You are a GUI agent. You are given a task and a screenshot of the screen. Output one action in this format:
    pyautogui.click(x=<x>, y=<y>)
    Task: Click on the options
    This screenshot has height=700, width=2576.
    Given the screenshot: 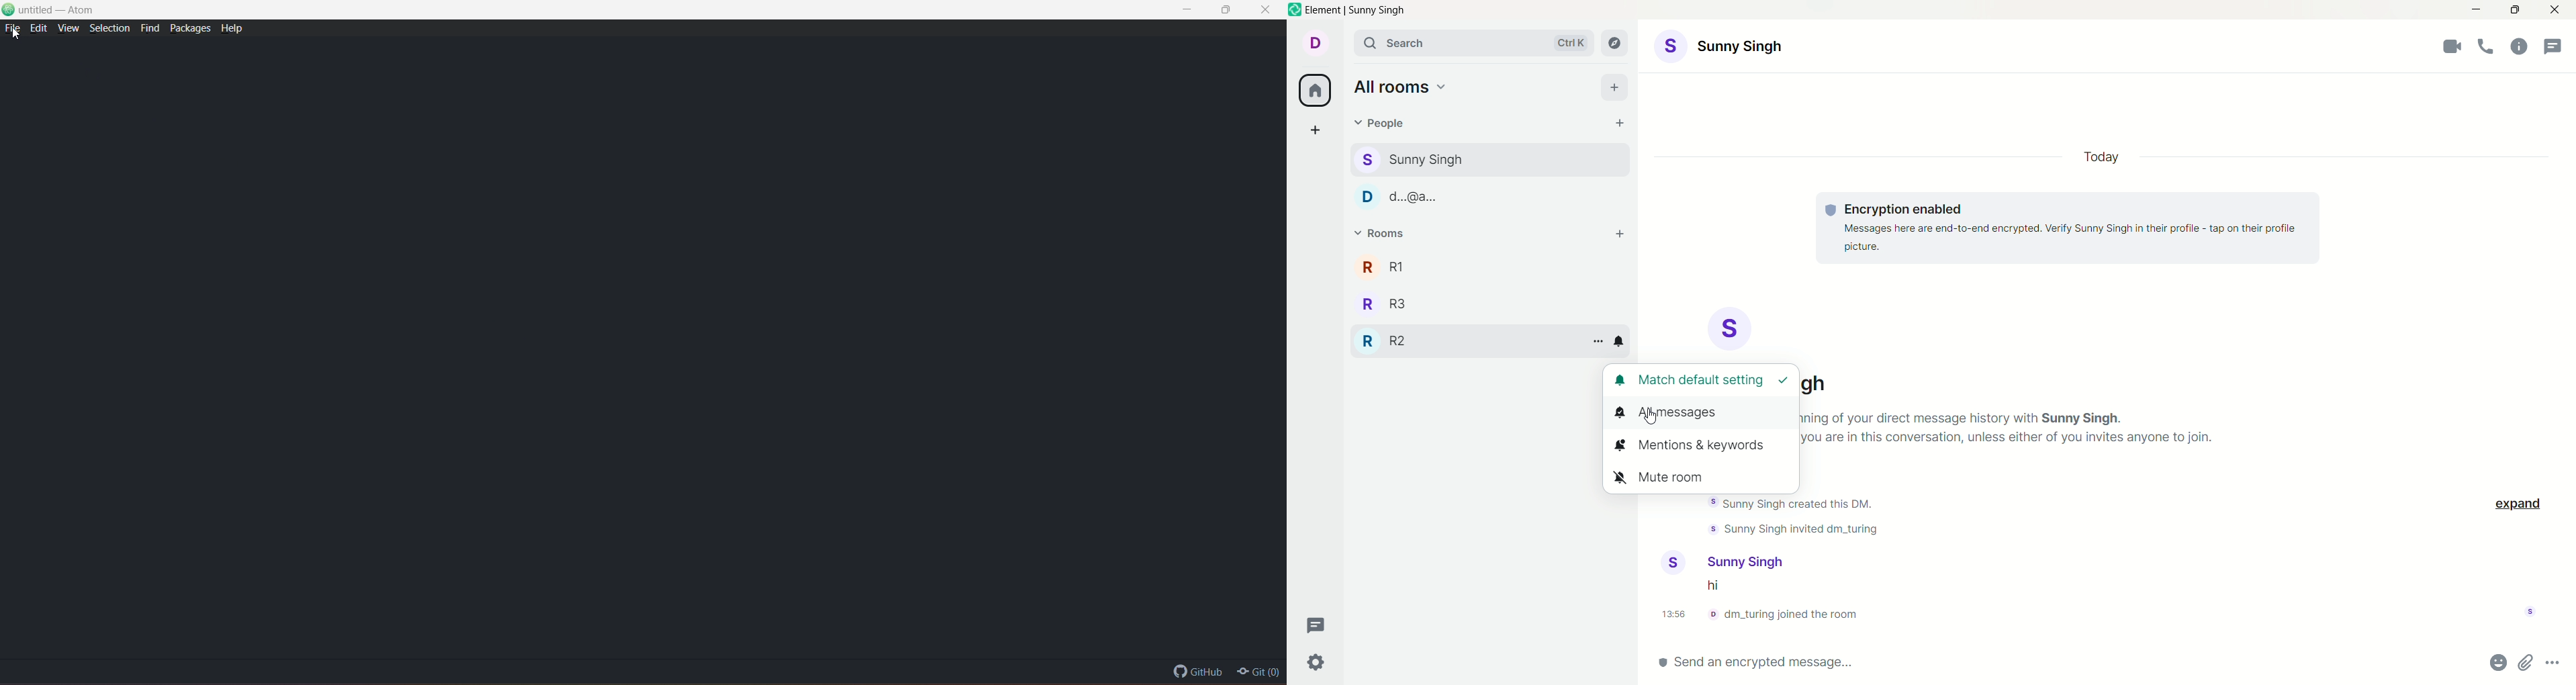 What is the action you would take?
    pyautogui.click(x=2553, y=663)
    